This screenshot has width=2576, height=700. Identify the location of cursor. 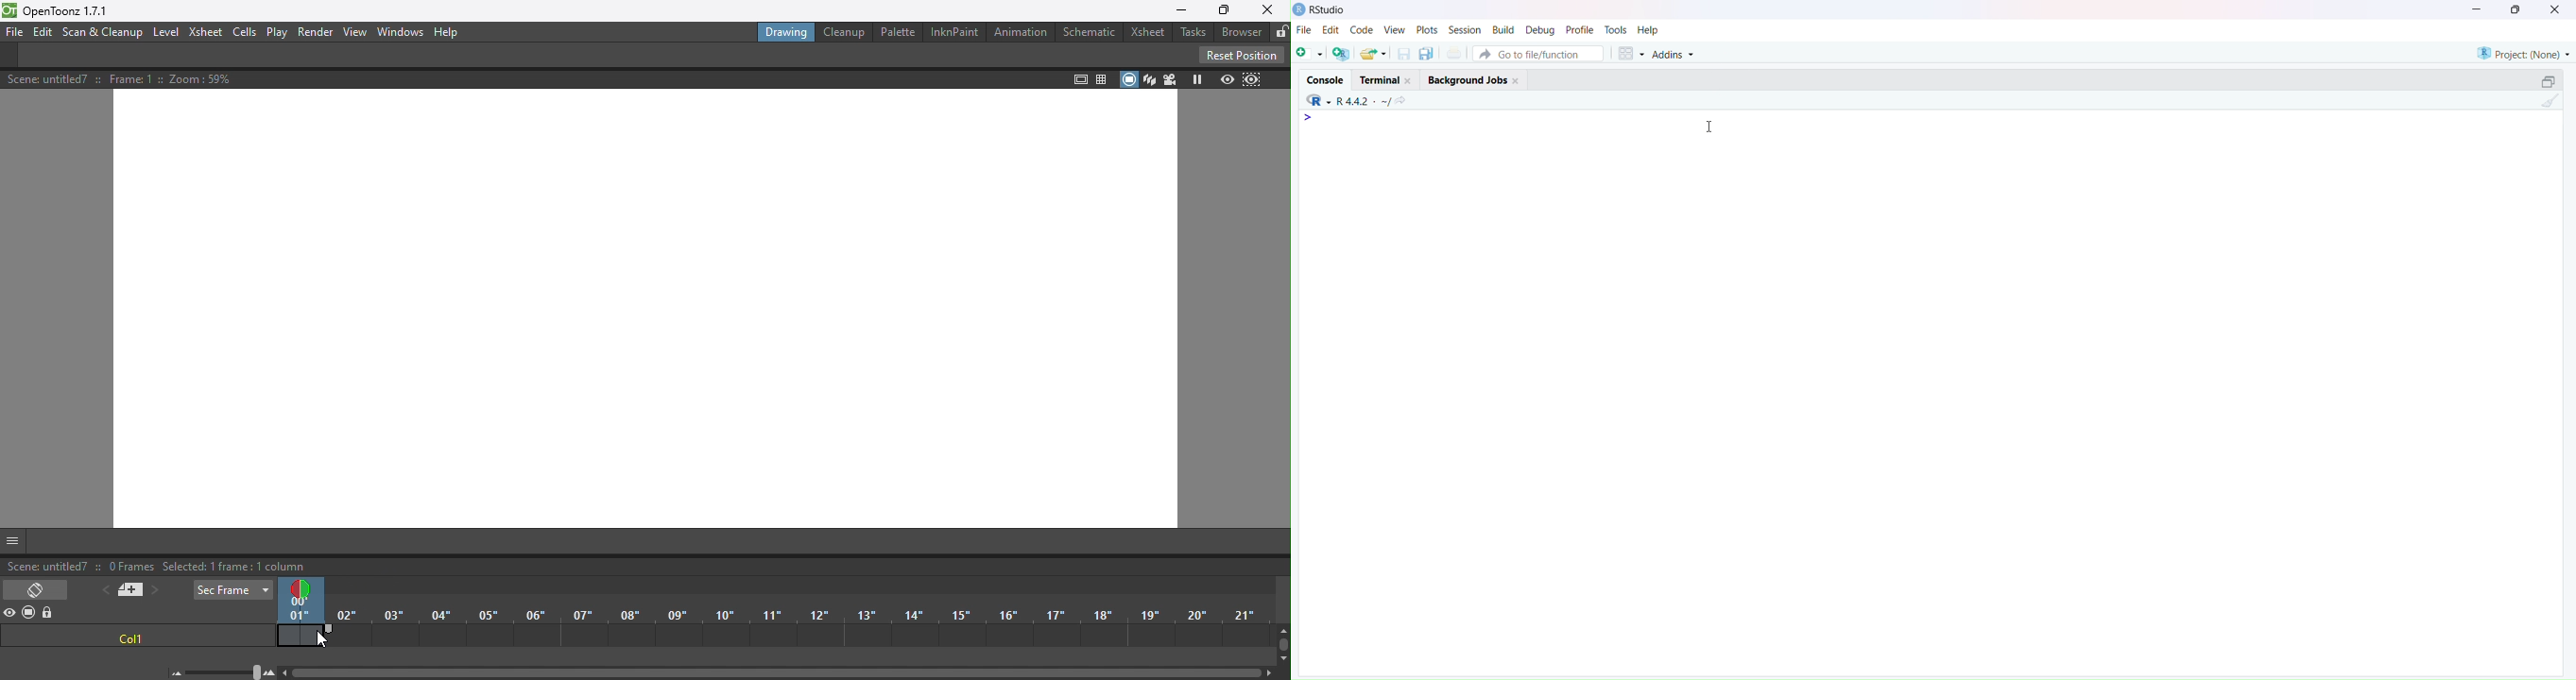
(1711, 128).